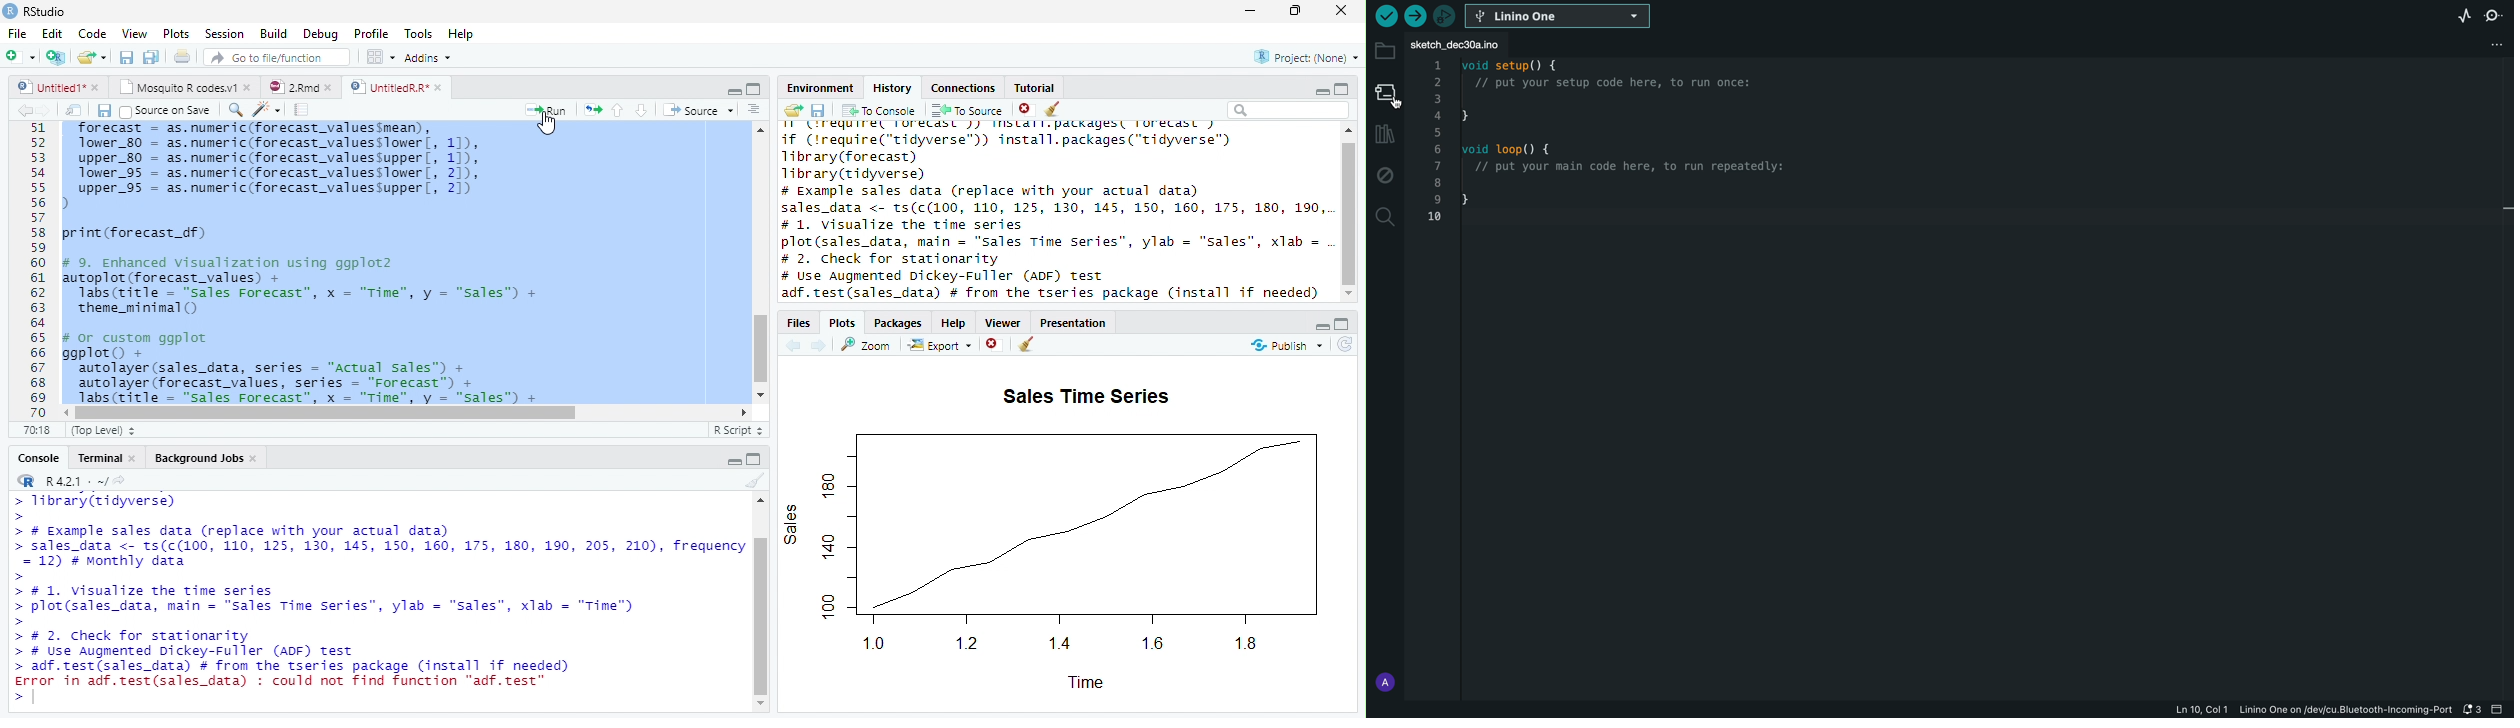 The height and width of the screenshot is (728, 2520). What do you see at coordinates (165, 111) in the screenshot?
I see `Source on Save` at bounding box center [165, 111].